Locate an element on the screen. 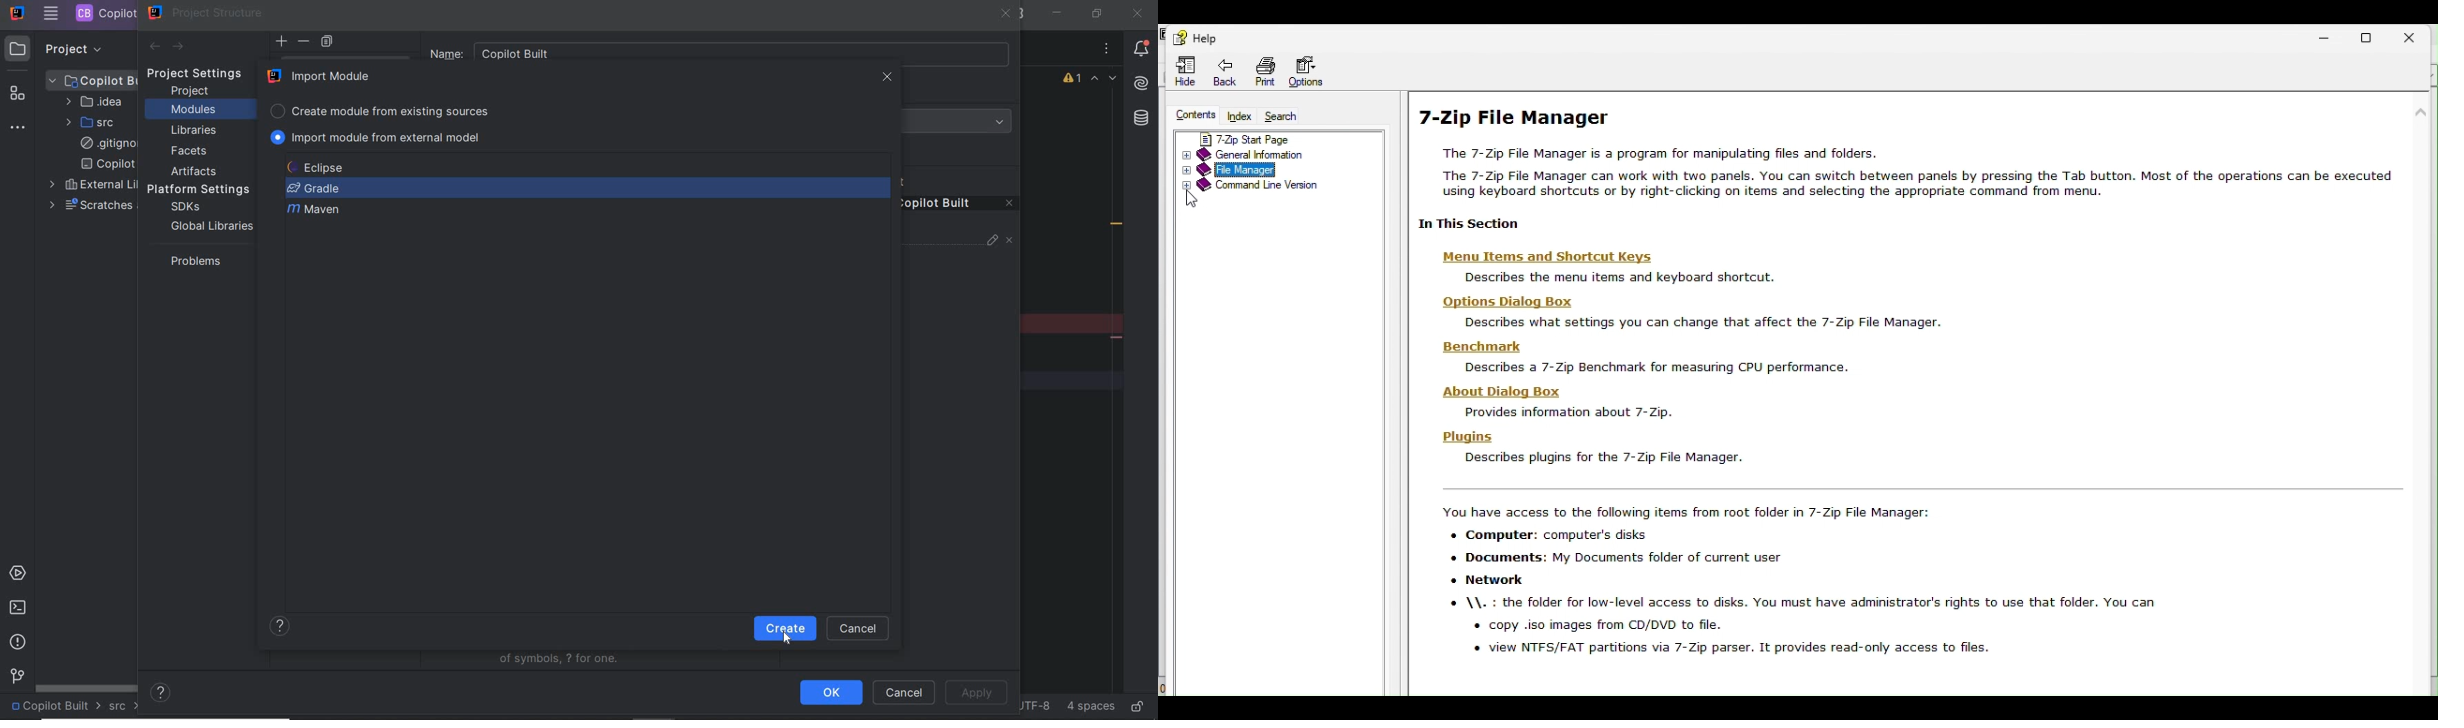 The image size is (2464, 728). About Dialog Box is located at coordinates (1514, 391).